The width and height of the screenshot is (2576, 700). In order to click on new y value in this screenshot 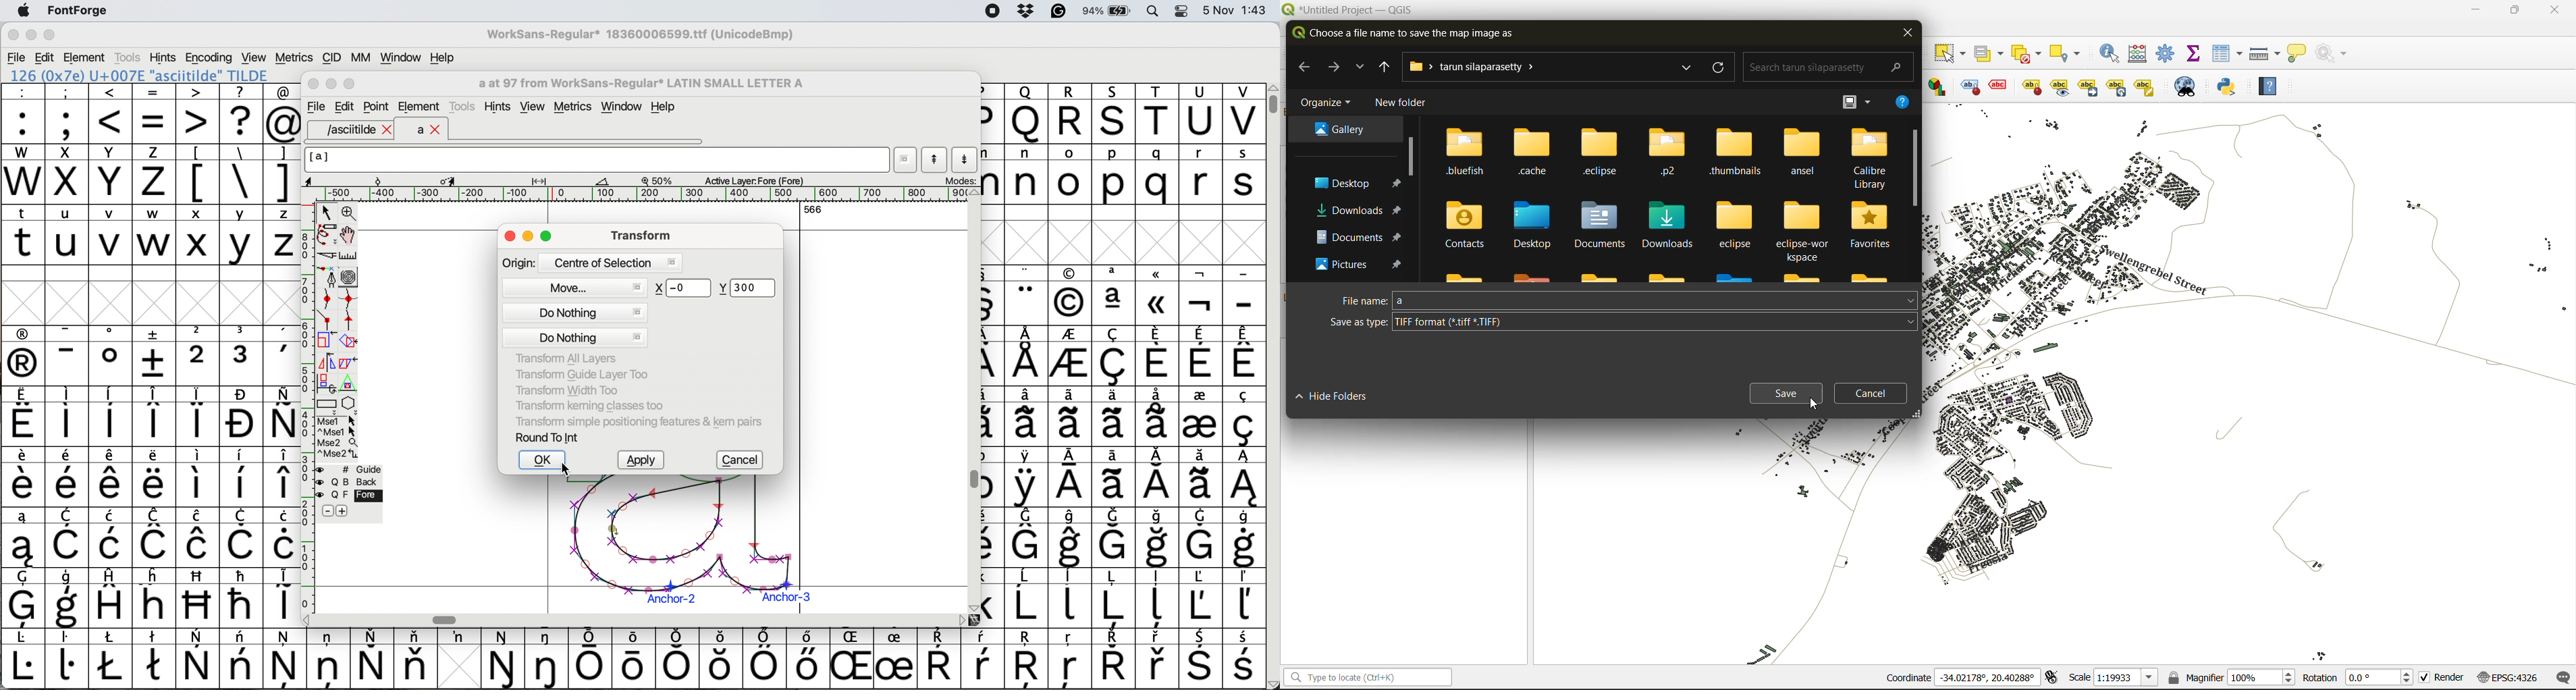, I will do `click(751, 289)`.